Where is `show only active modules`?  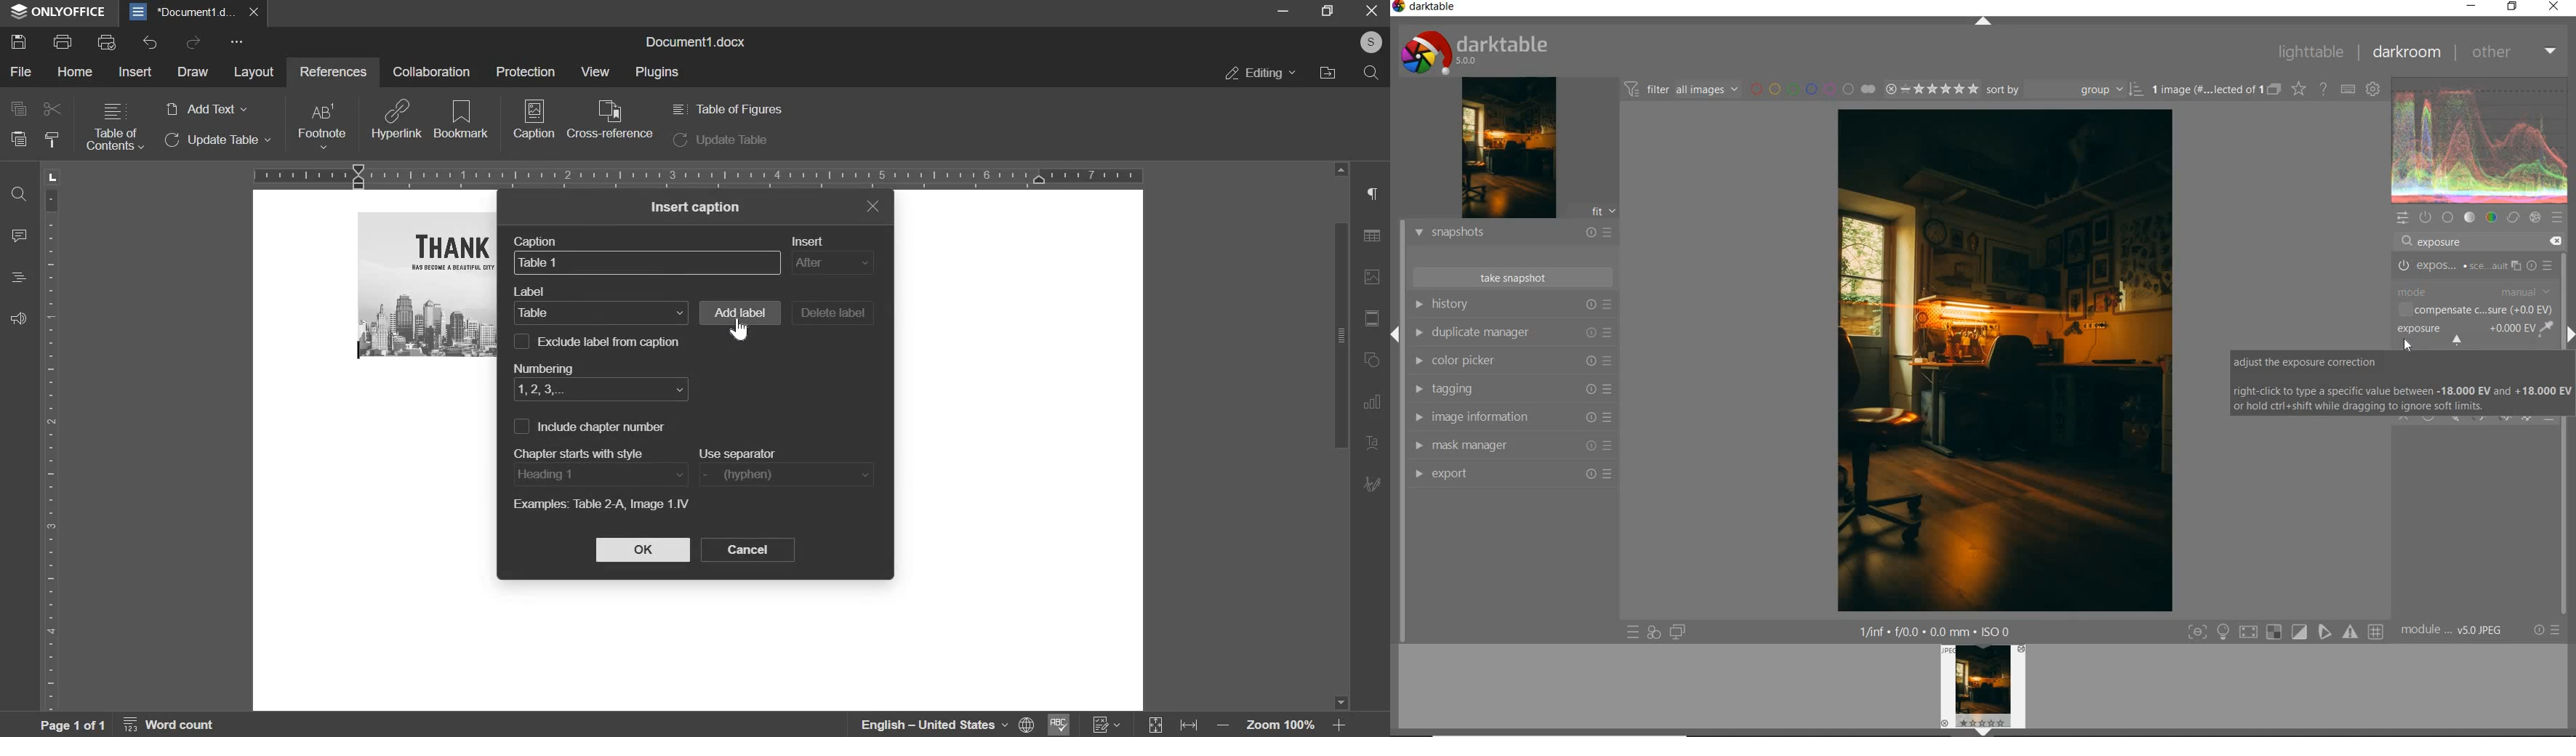 show only active modules is located at coordinates (2426, 217).